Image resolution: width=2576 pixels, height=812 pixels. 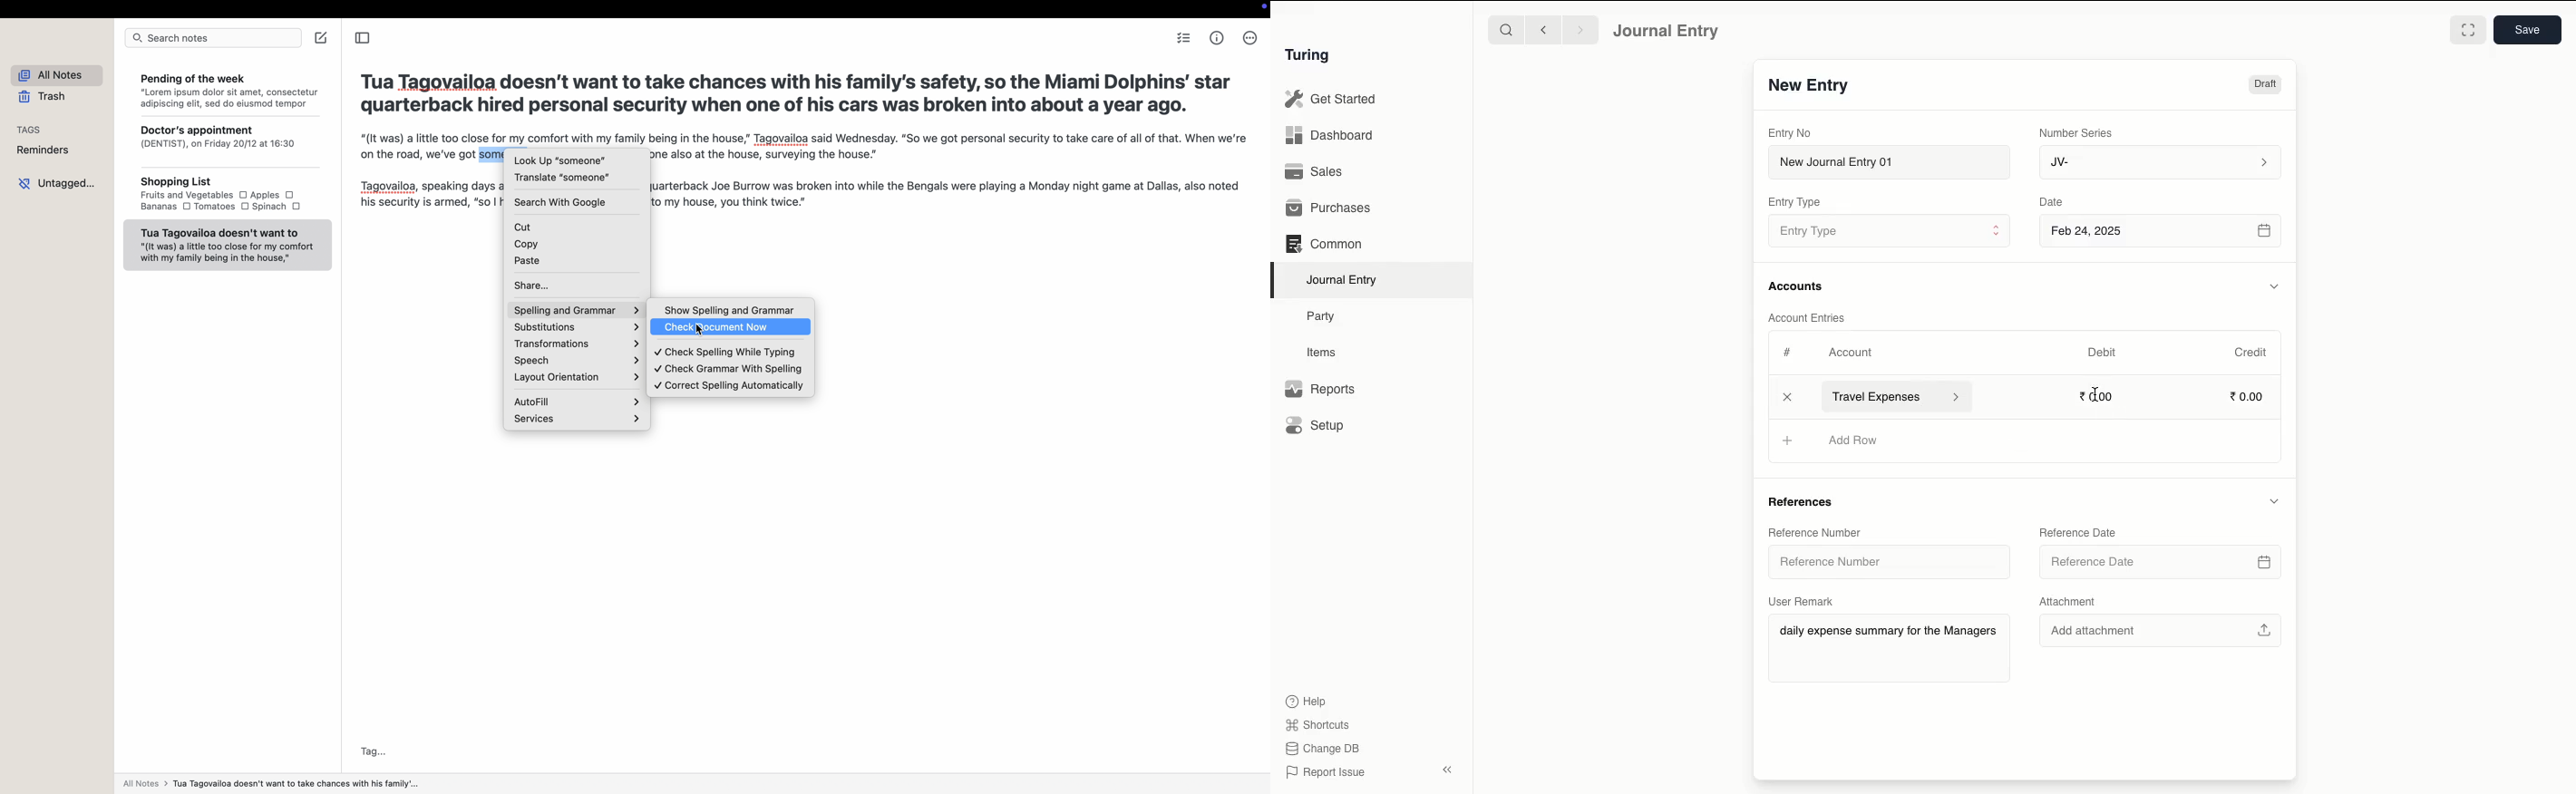 What do you see at coordinates (362, 39) in the screenshot?
I see `toggle sidebar` at bounding box center [362, 39].